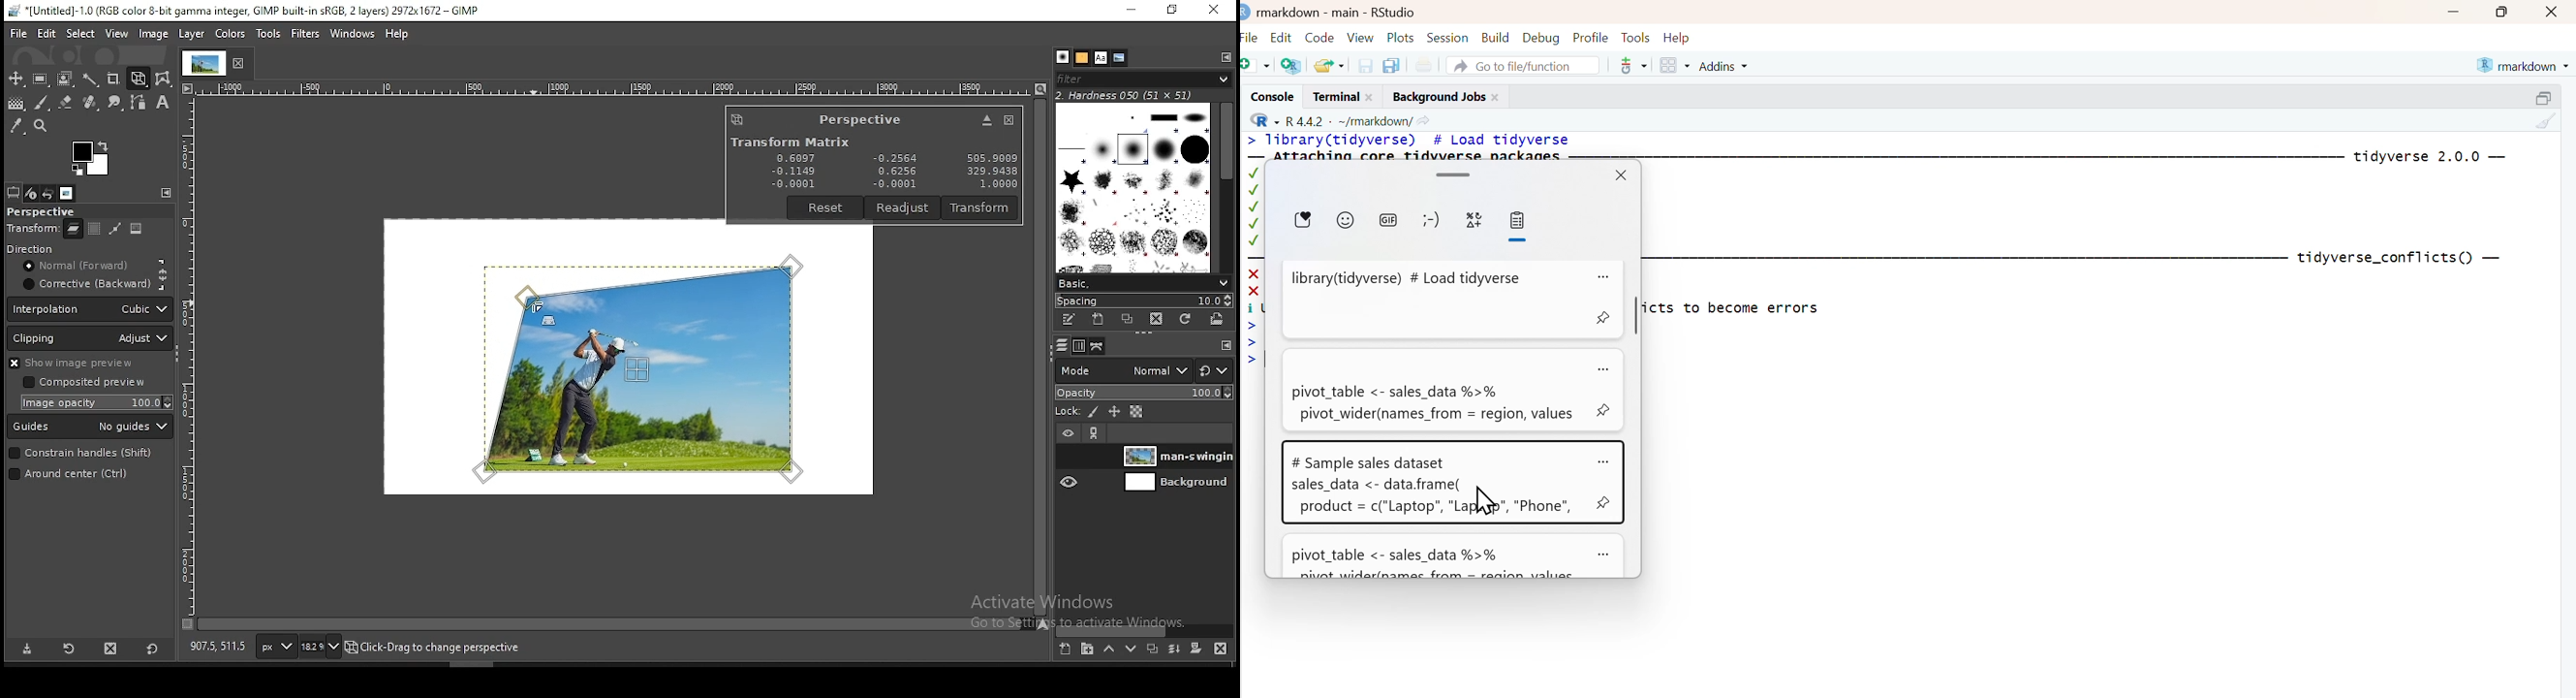 Image resolution: width=2576 pixels, height=700 pixels. Describe the element at coordinates (1603, 504) in the screenshot. I see `pin` at that location.